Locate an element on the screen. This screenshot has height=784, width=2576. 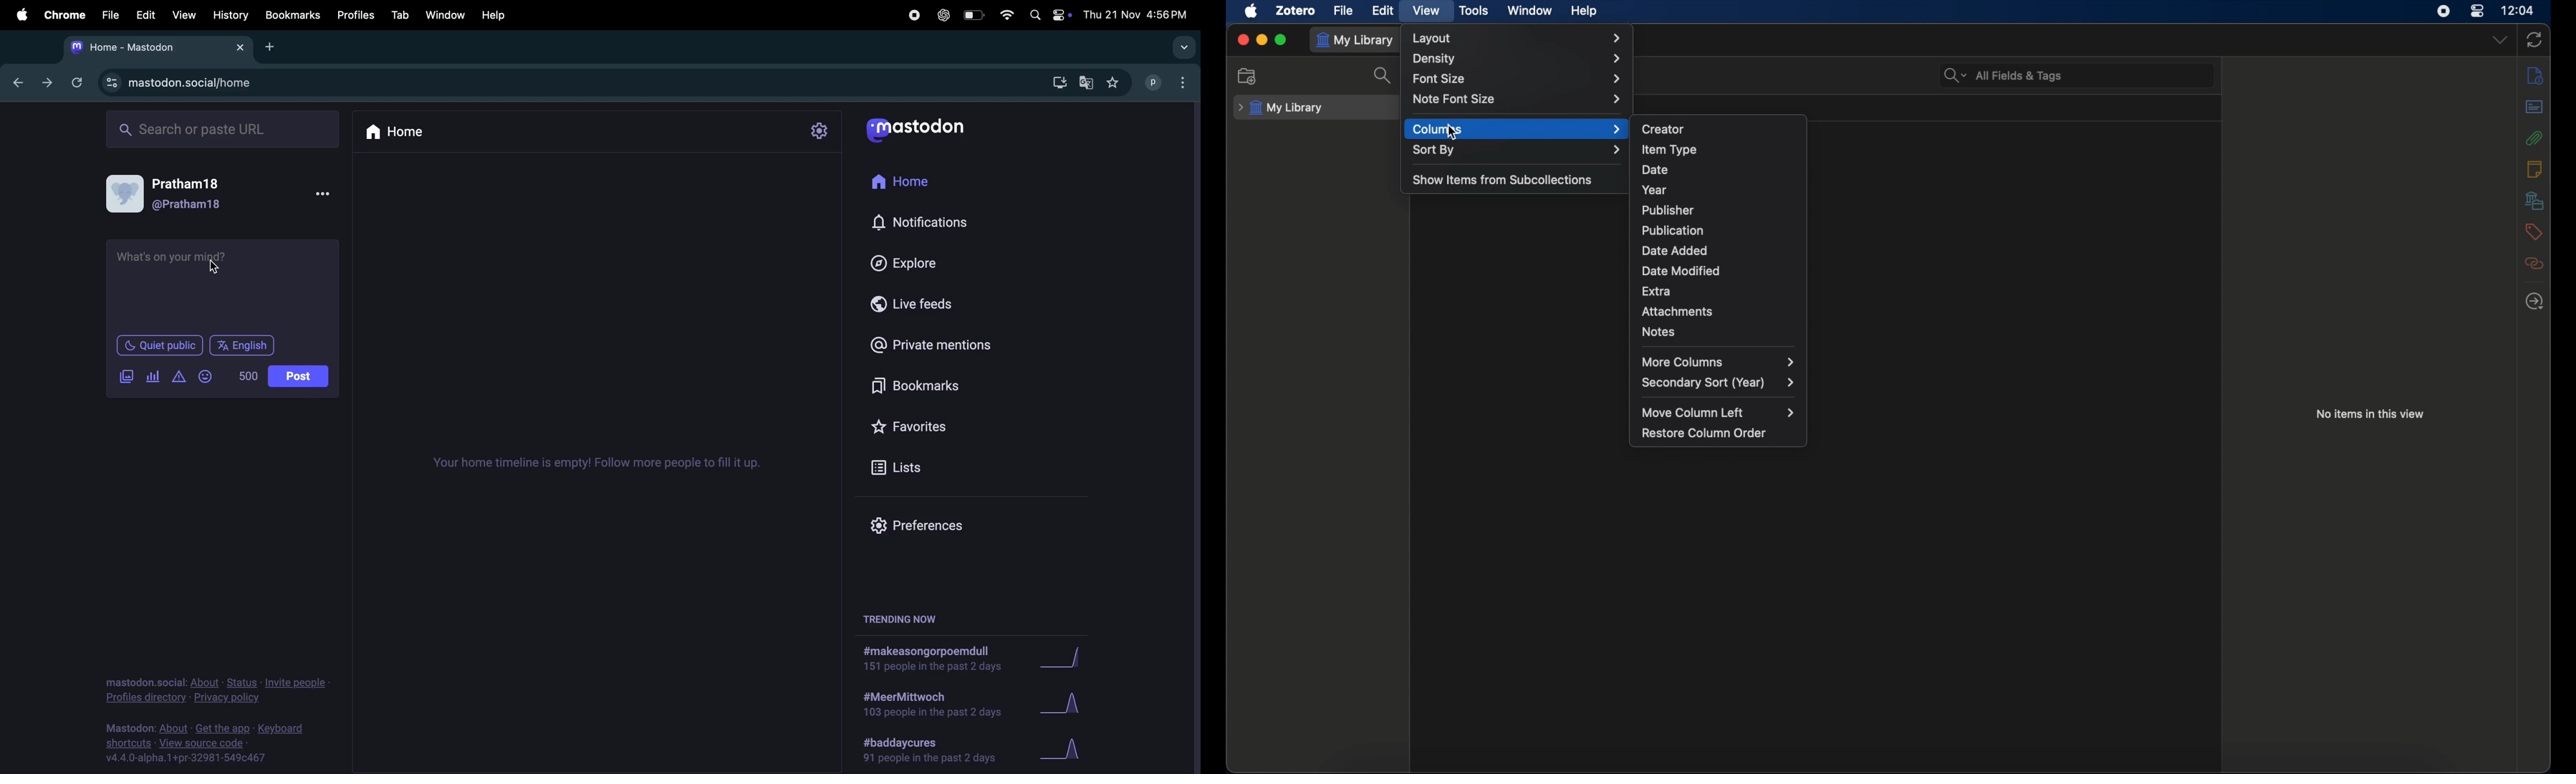
edit is located at coordinates (1385, 10).